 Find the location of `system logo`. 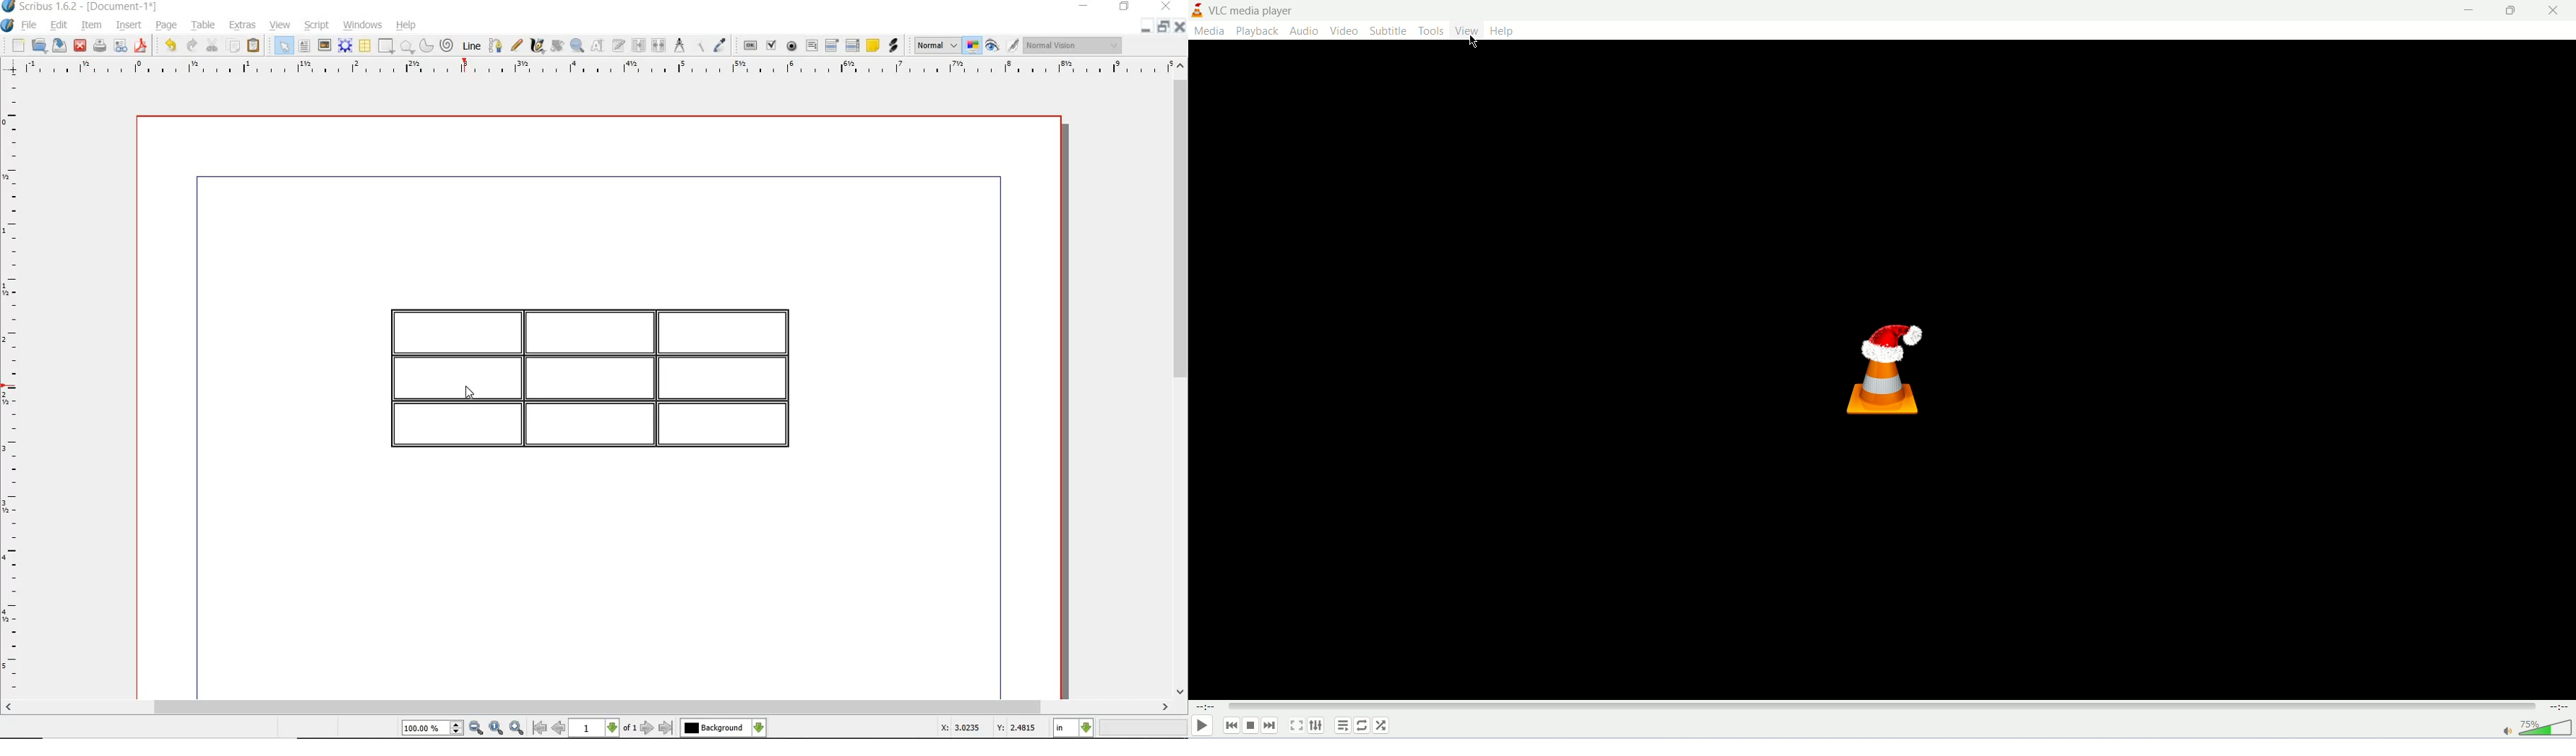

system logo is located at coordinates (8, 25).